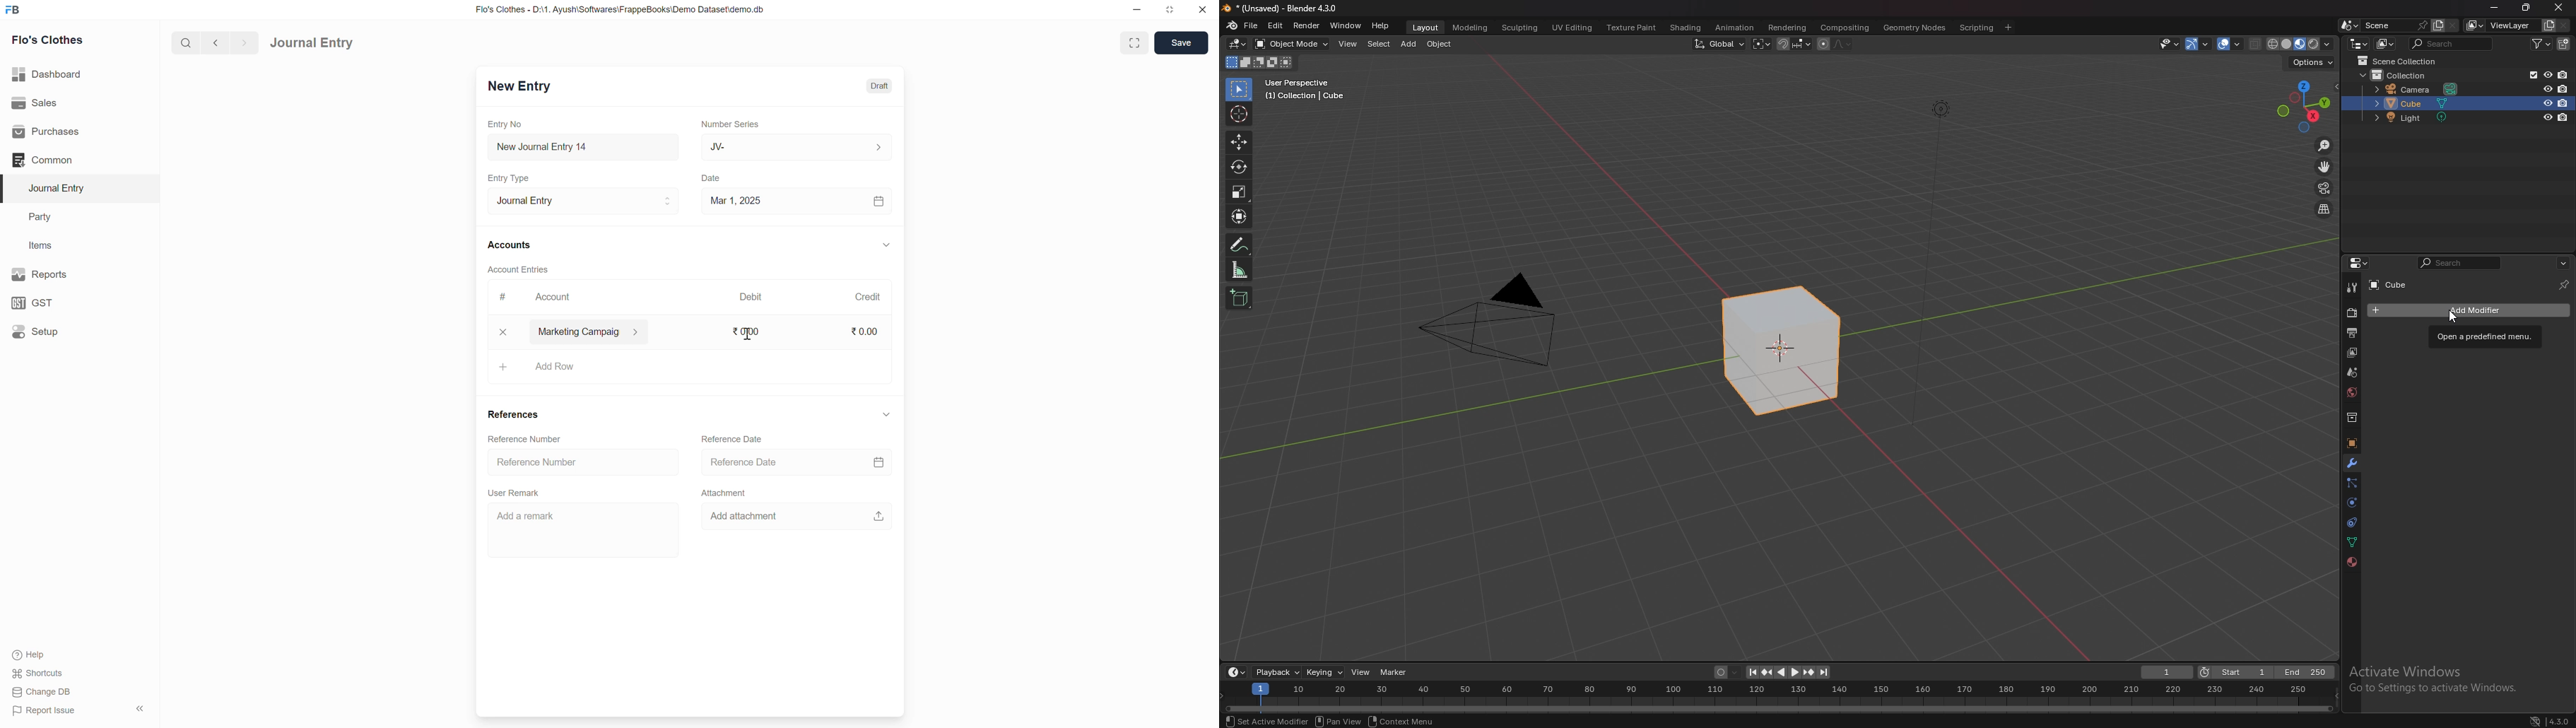  Describe the element at coordinates (736, 200) in the screenshot. I see `Mar 1, 2025` at that location.